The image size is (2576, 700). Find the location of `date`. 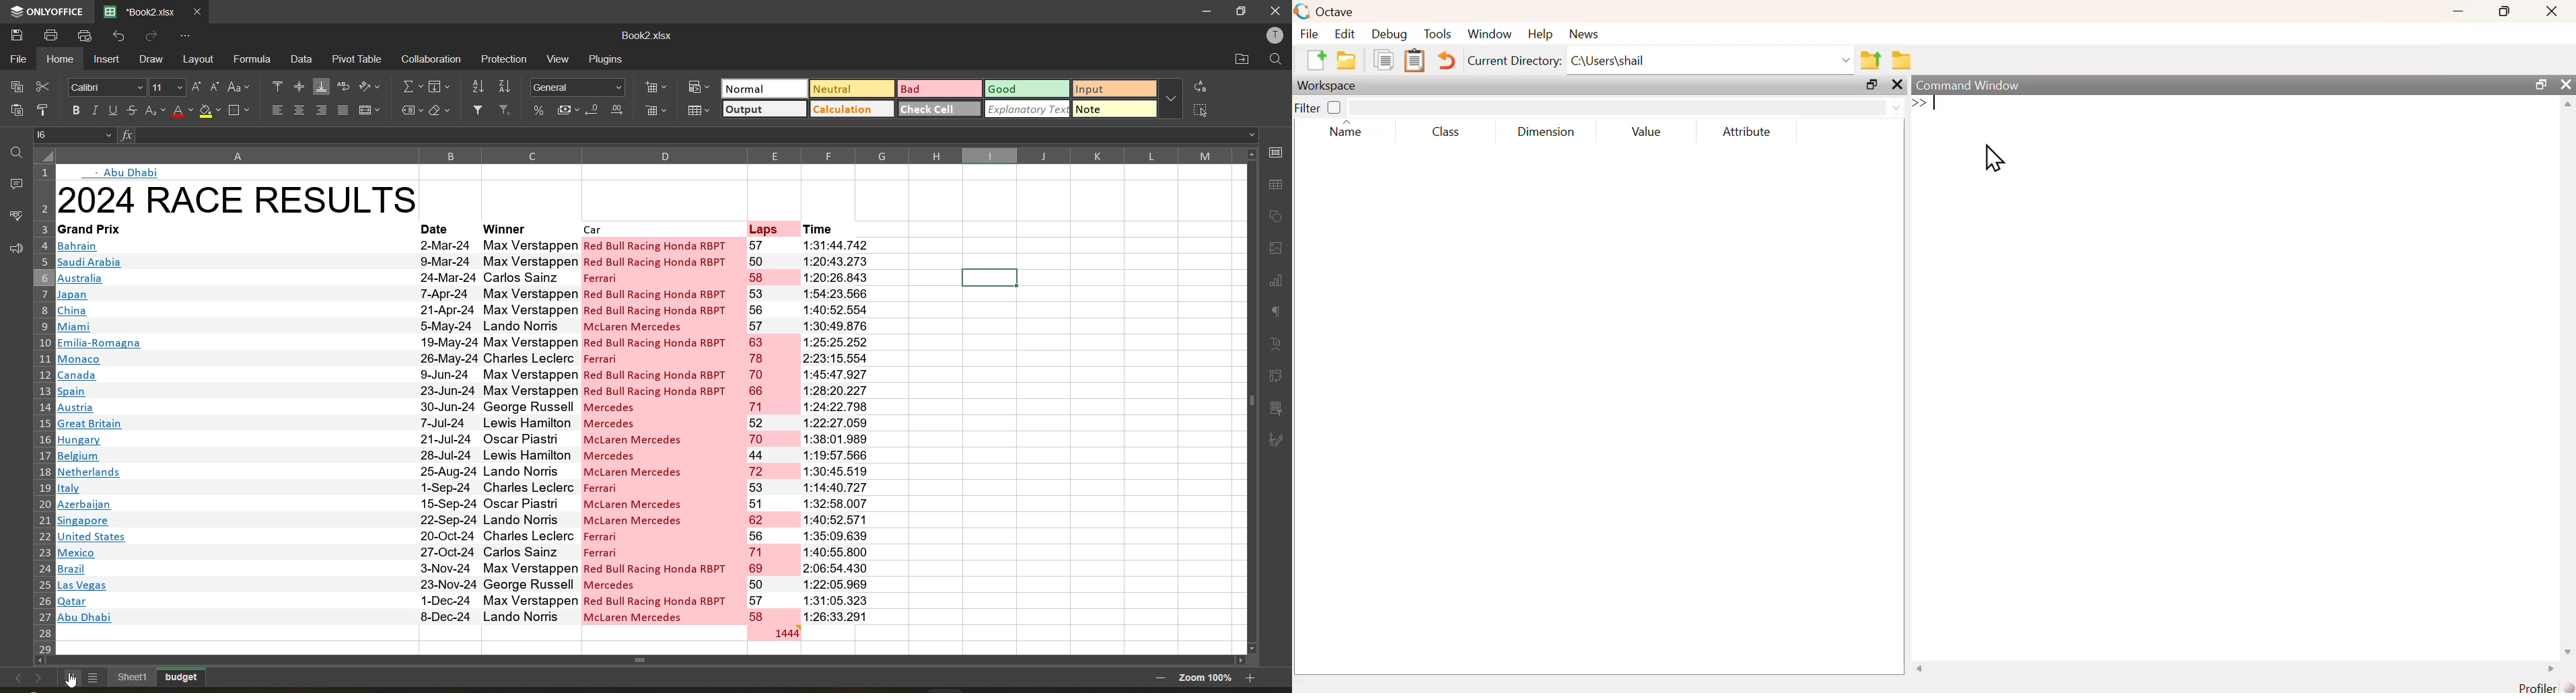

date is located at coordinates (445, 431).